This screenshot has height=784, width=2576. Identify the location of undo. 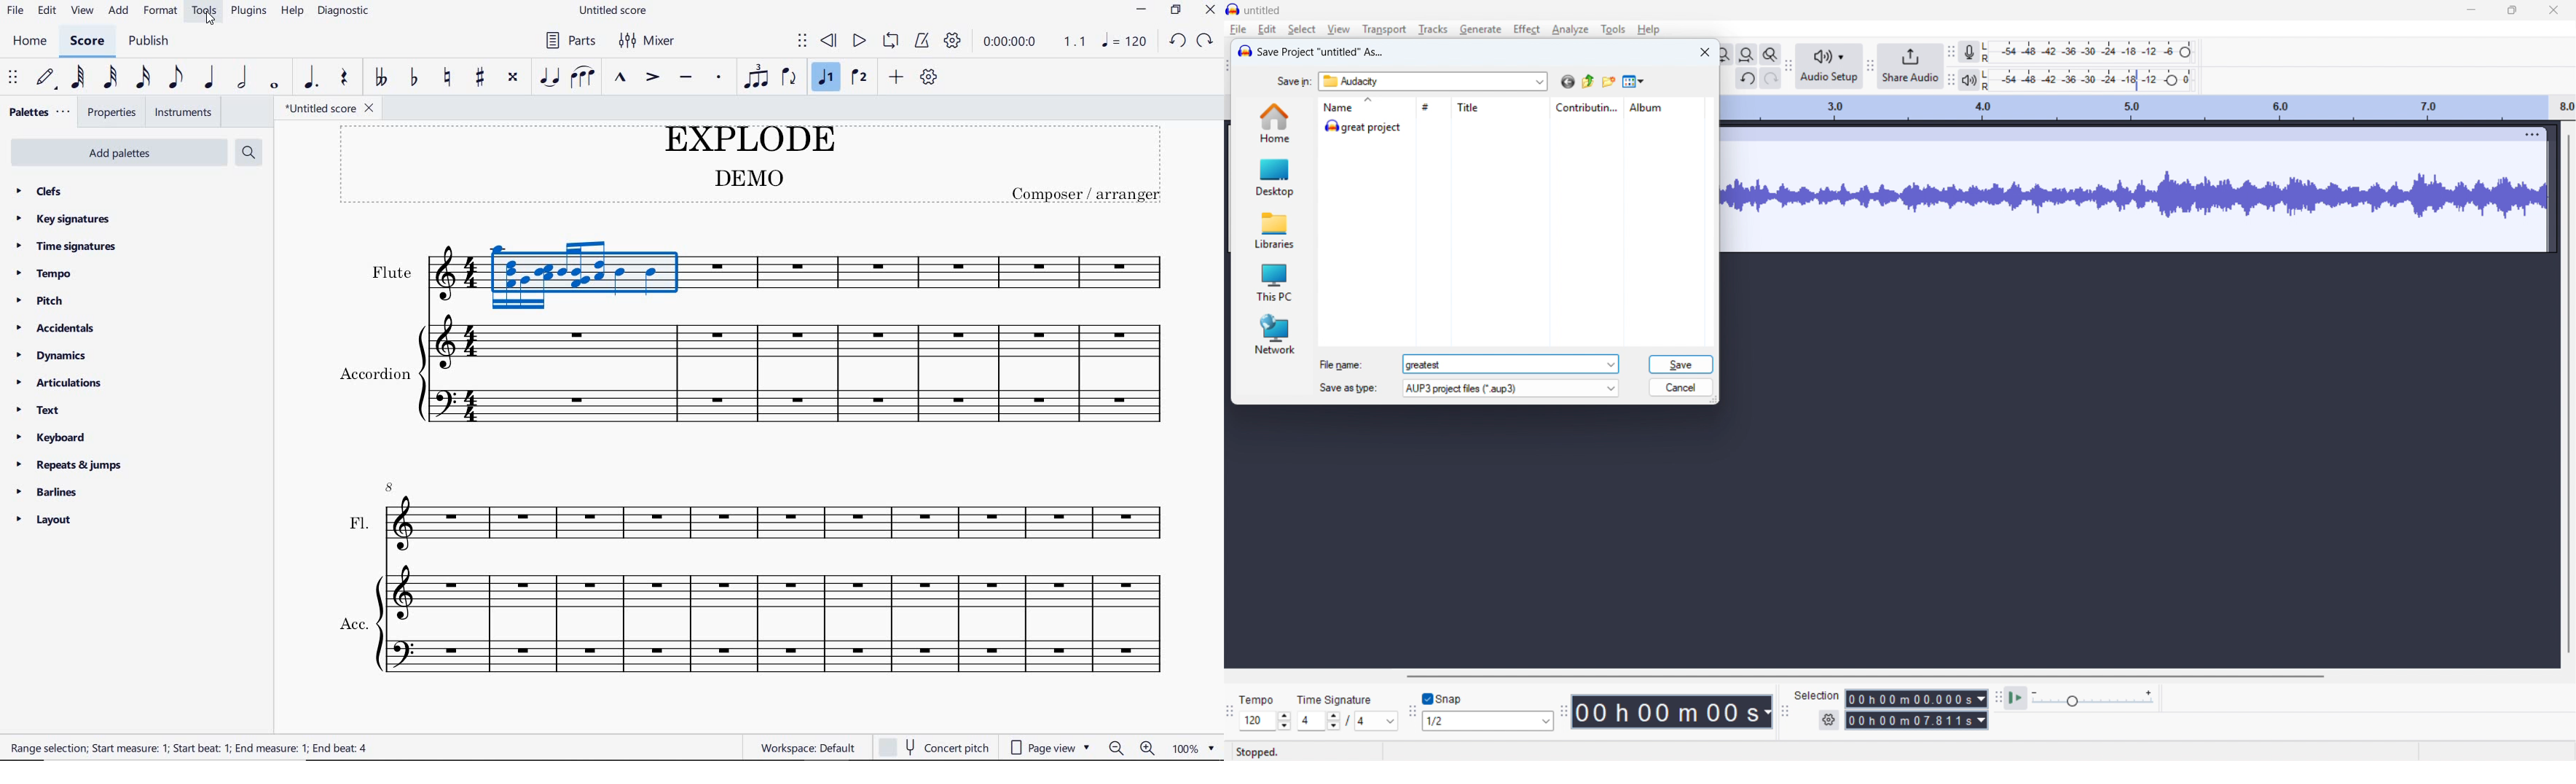
(1206, 39).